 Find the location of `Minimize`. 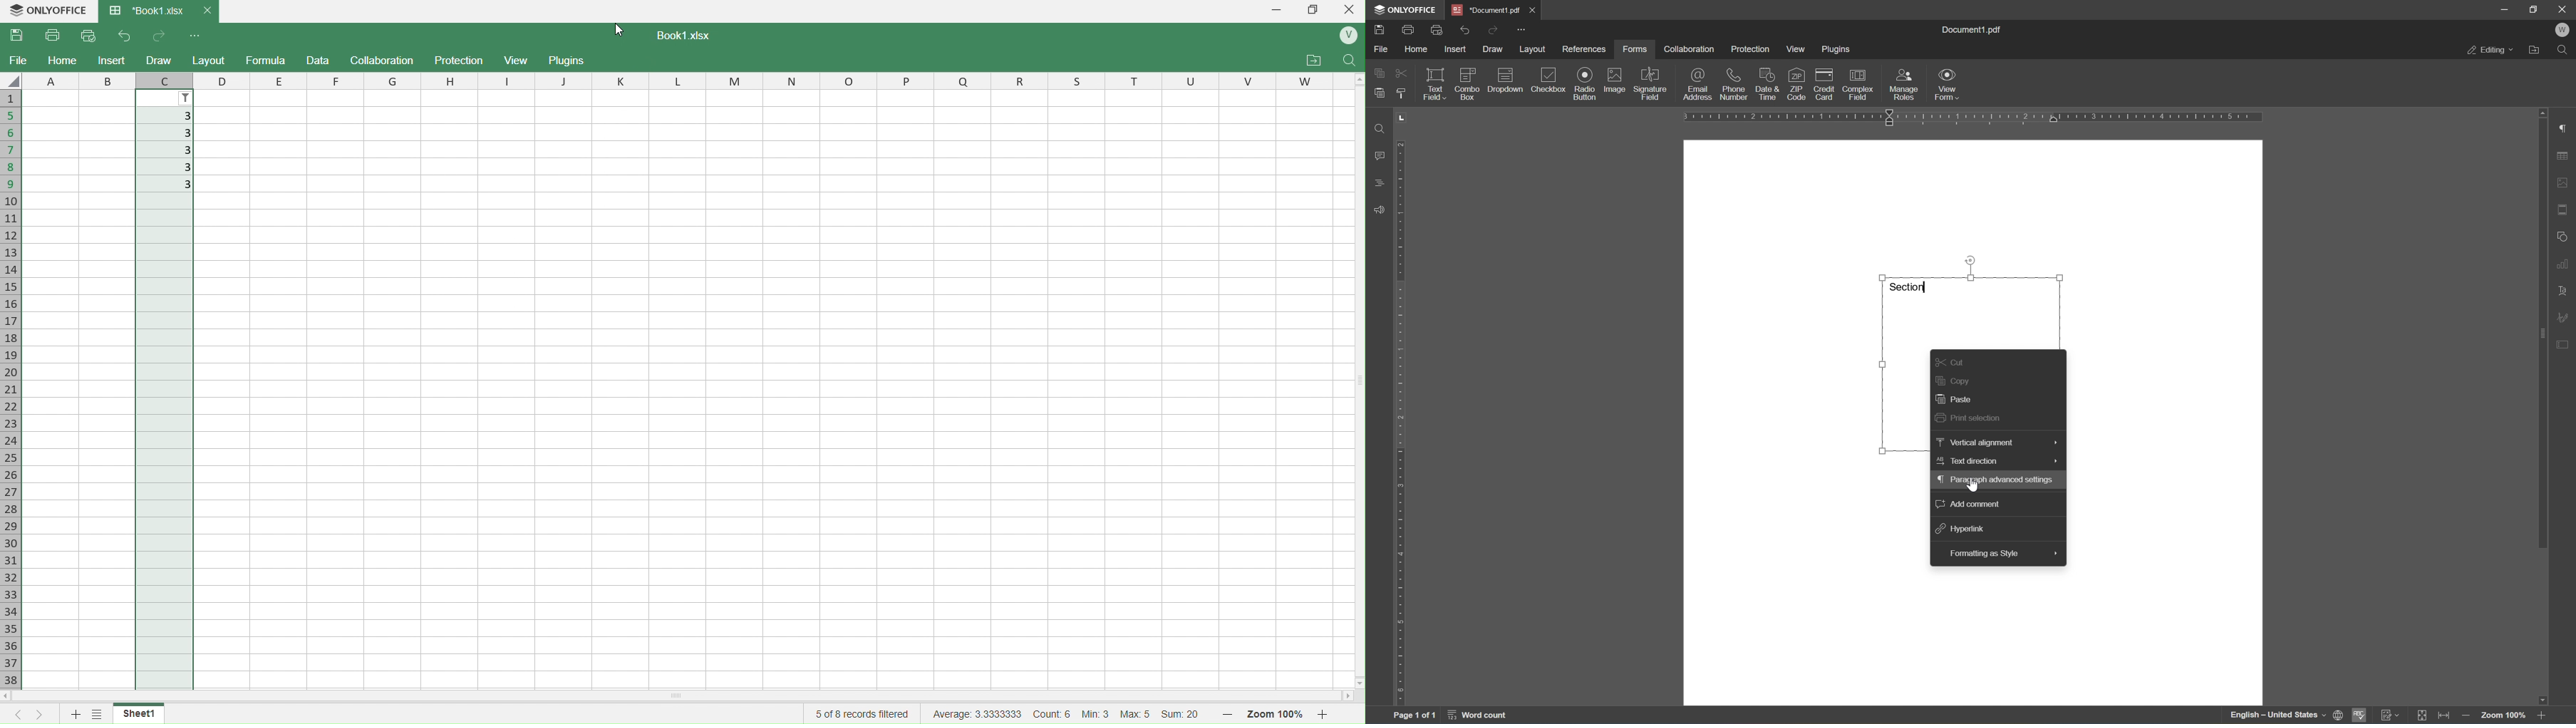

Minimize is located at coordinates (1278, 10).